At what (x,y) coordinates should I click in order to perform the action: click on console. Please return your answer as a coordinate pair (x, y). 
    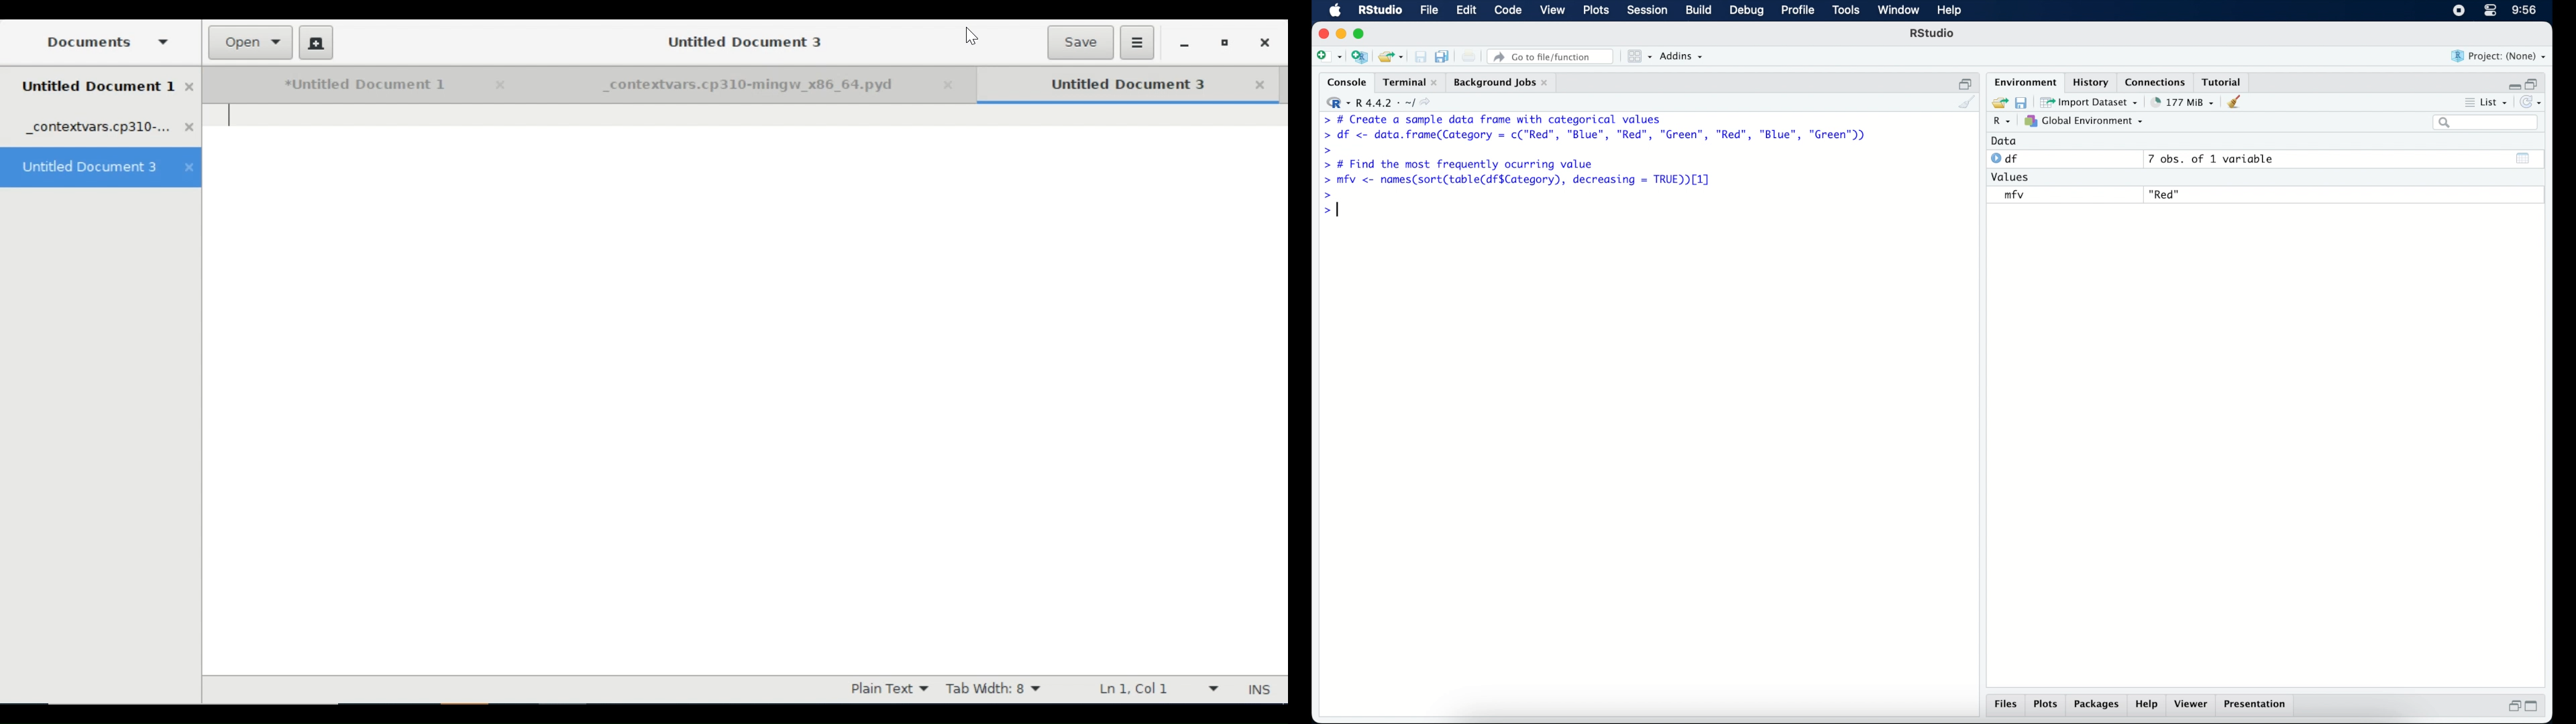
    Looking at the image, I should click on (1344, 81).